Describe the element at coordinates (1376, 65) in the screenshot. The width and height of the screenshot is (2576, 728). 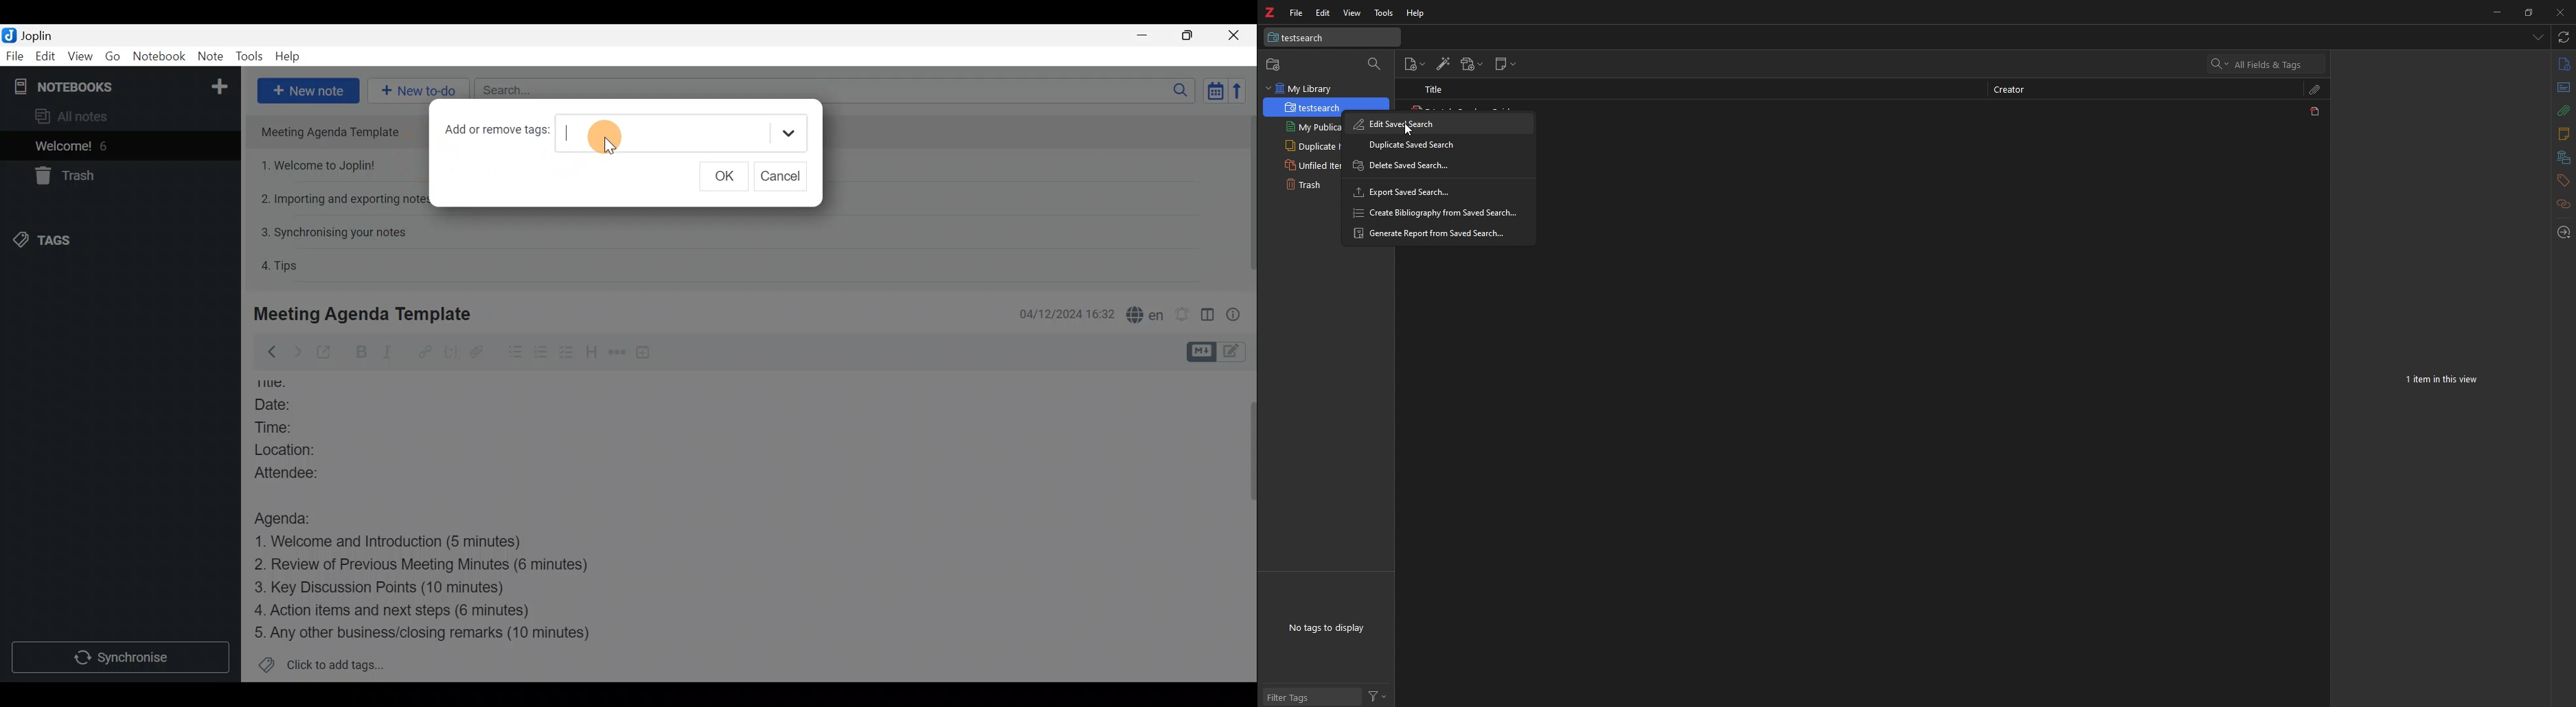
I see `filter items` at that location.